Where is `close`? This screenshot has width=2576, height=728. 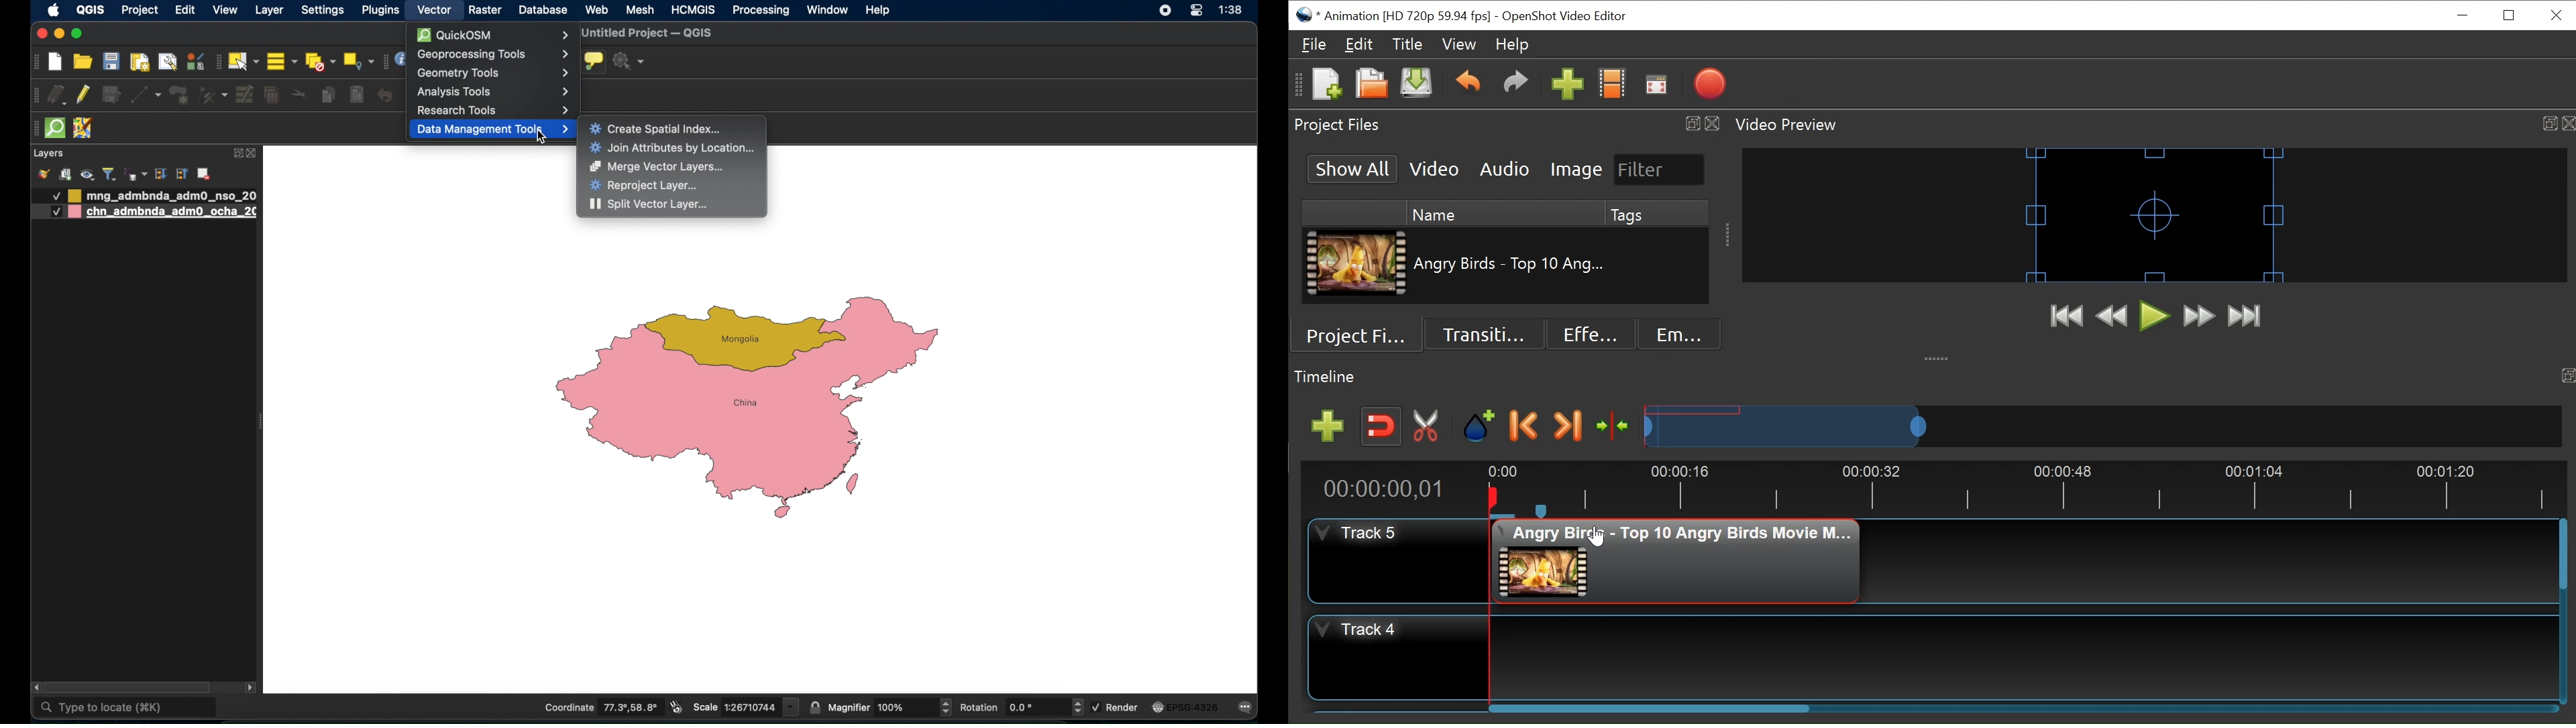
close is located at coordinates (42, 34).